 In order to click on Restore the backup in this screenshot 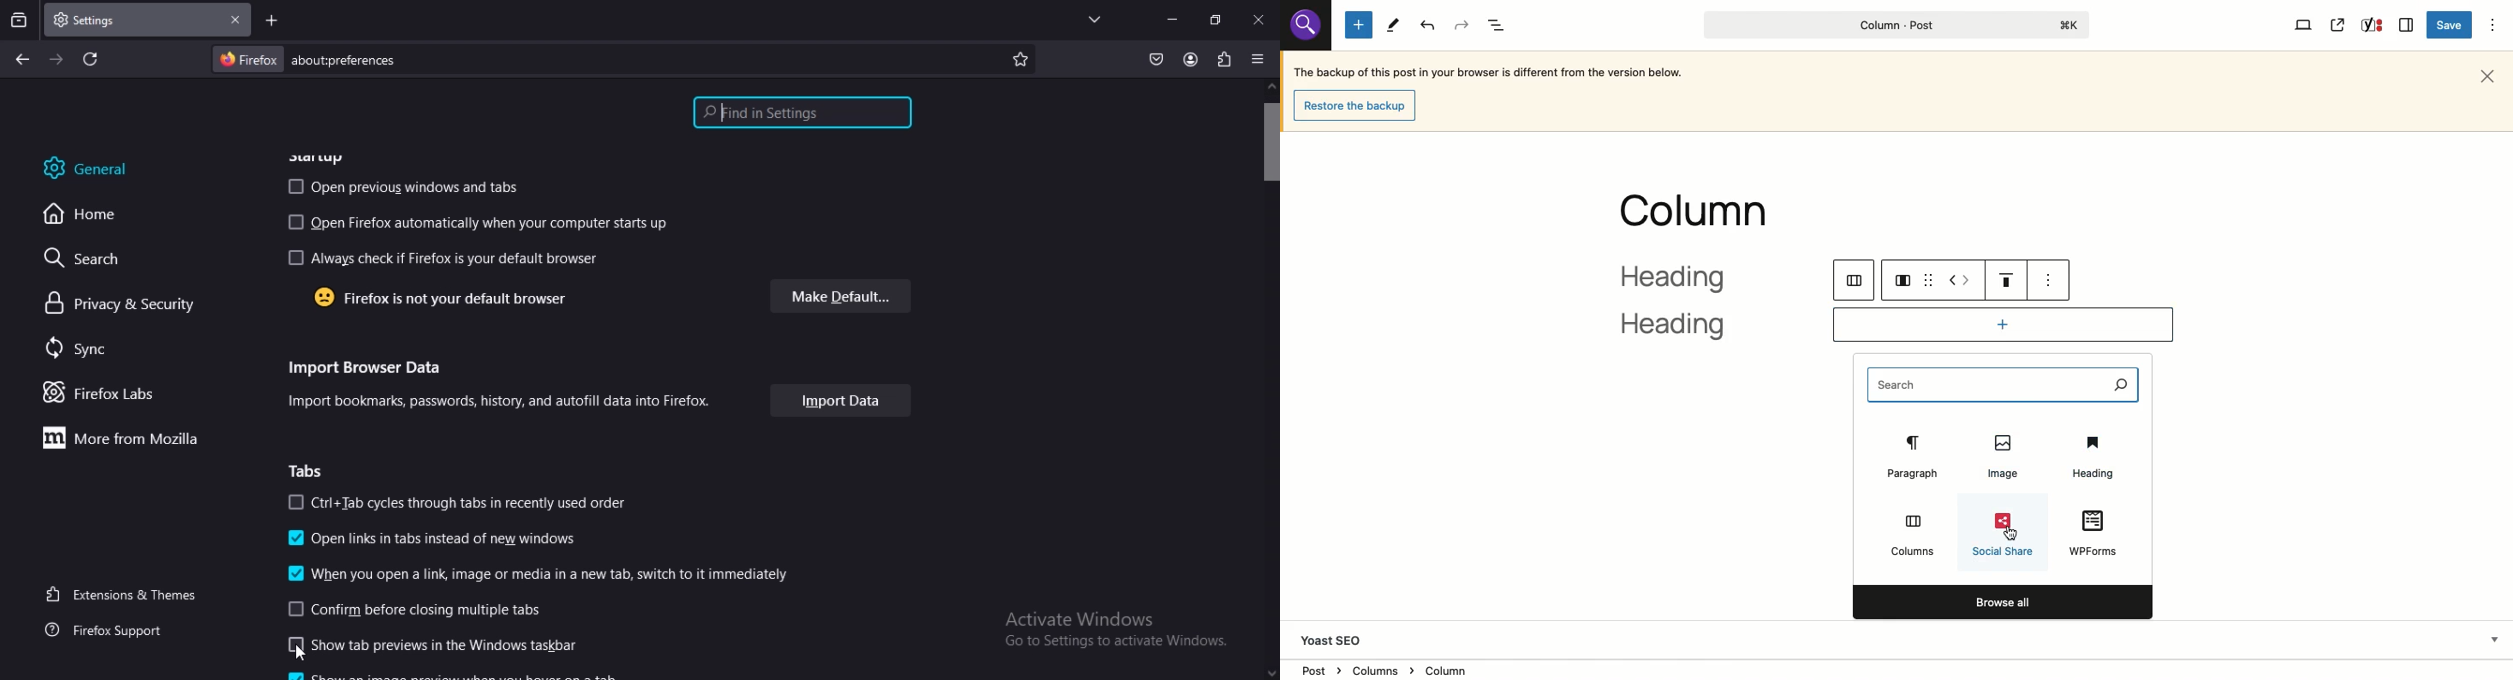, I will do `click(1359, 106)`.